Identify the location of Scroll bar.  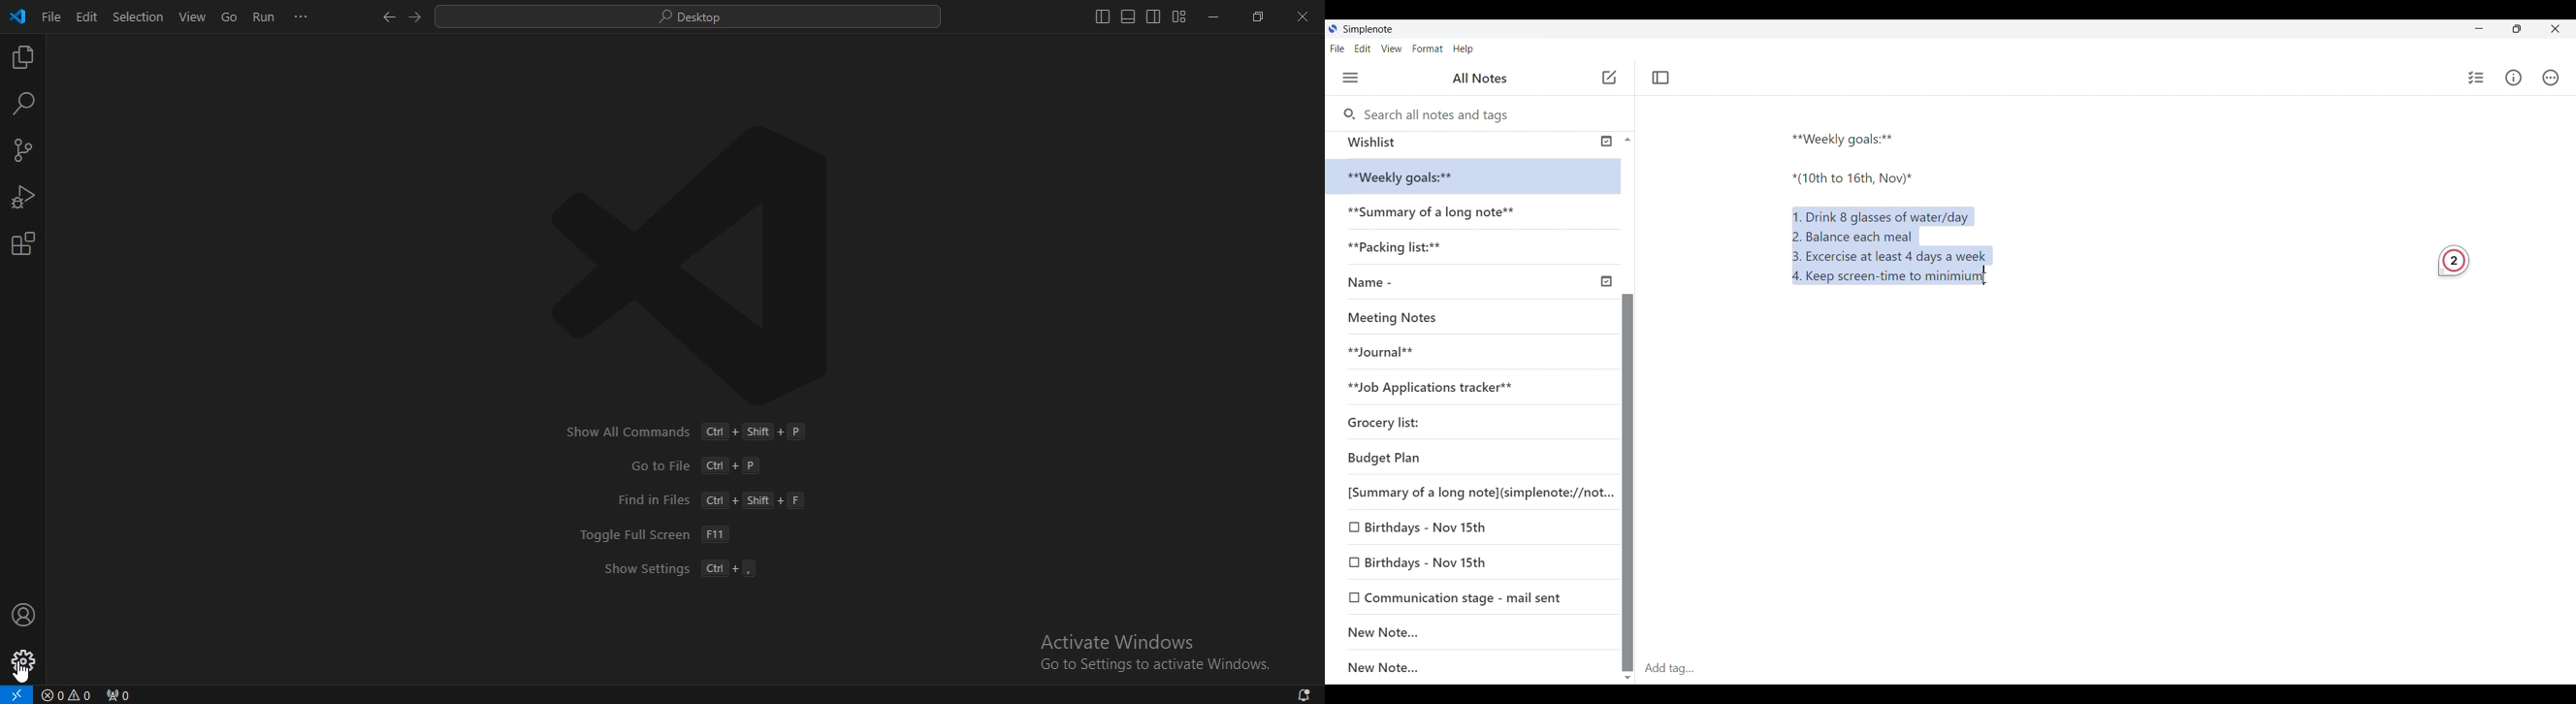
(1627, 450).